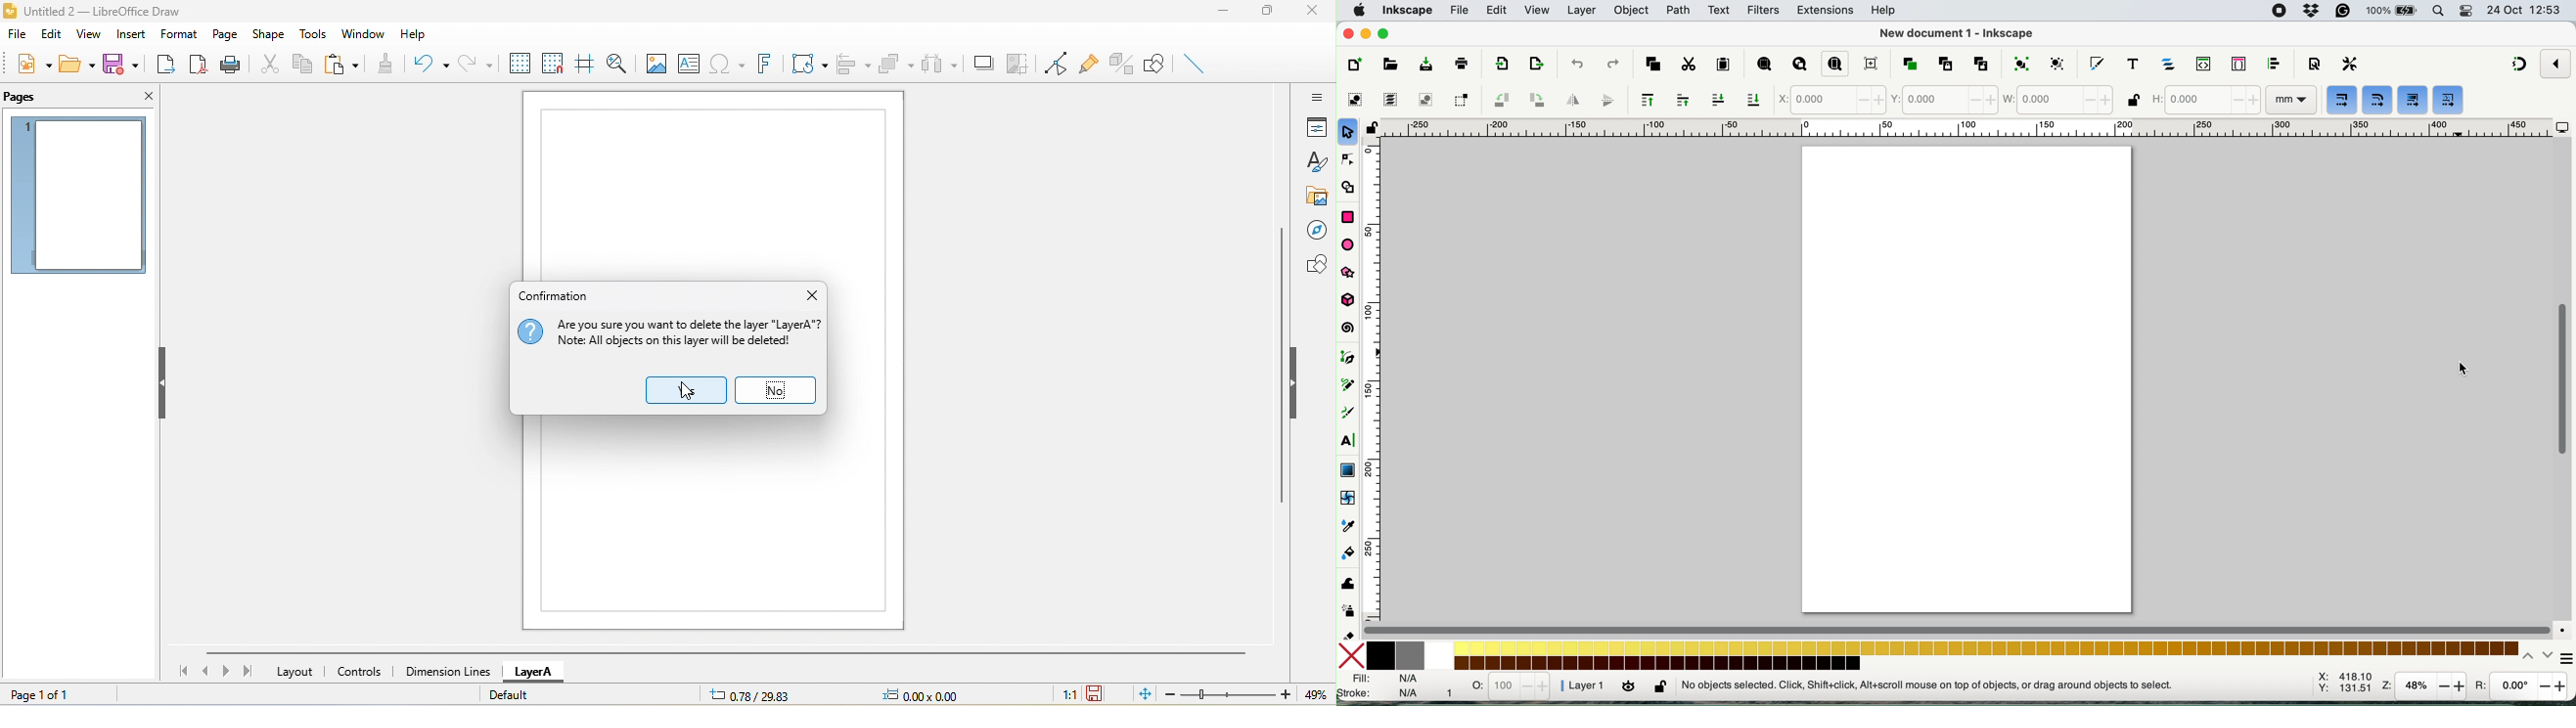 Image resolution: width=2576 pixels, height=728 pixels. I want to click on page 1 canvas, so click(711, 183).